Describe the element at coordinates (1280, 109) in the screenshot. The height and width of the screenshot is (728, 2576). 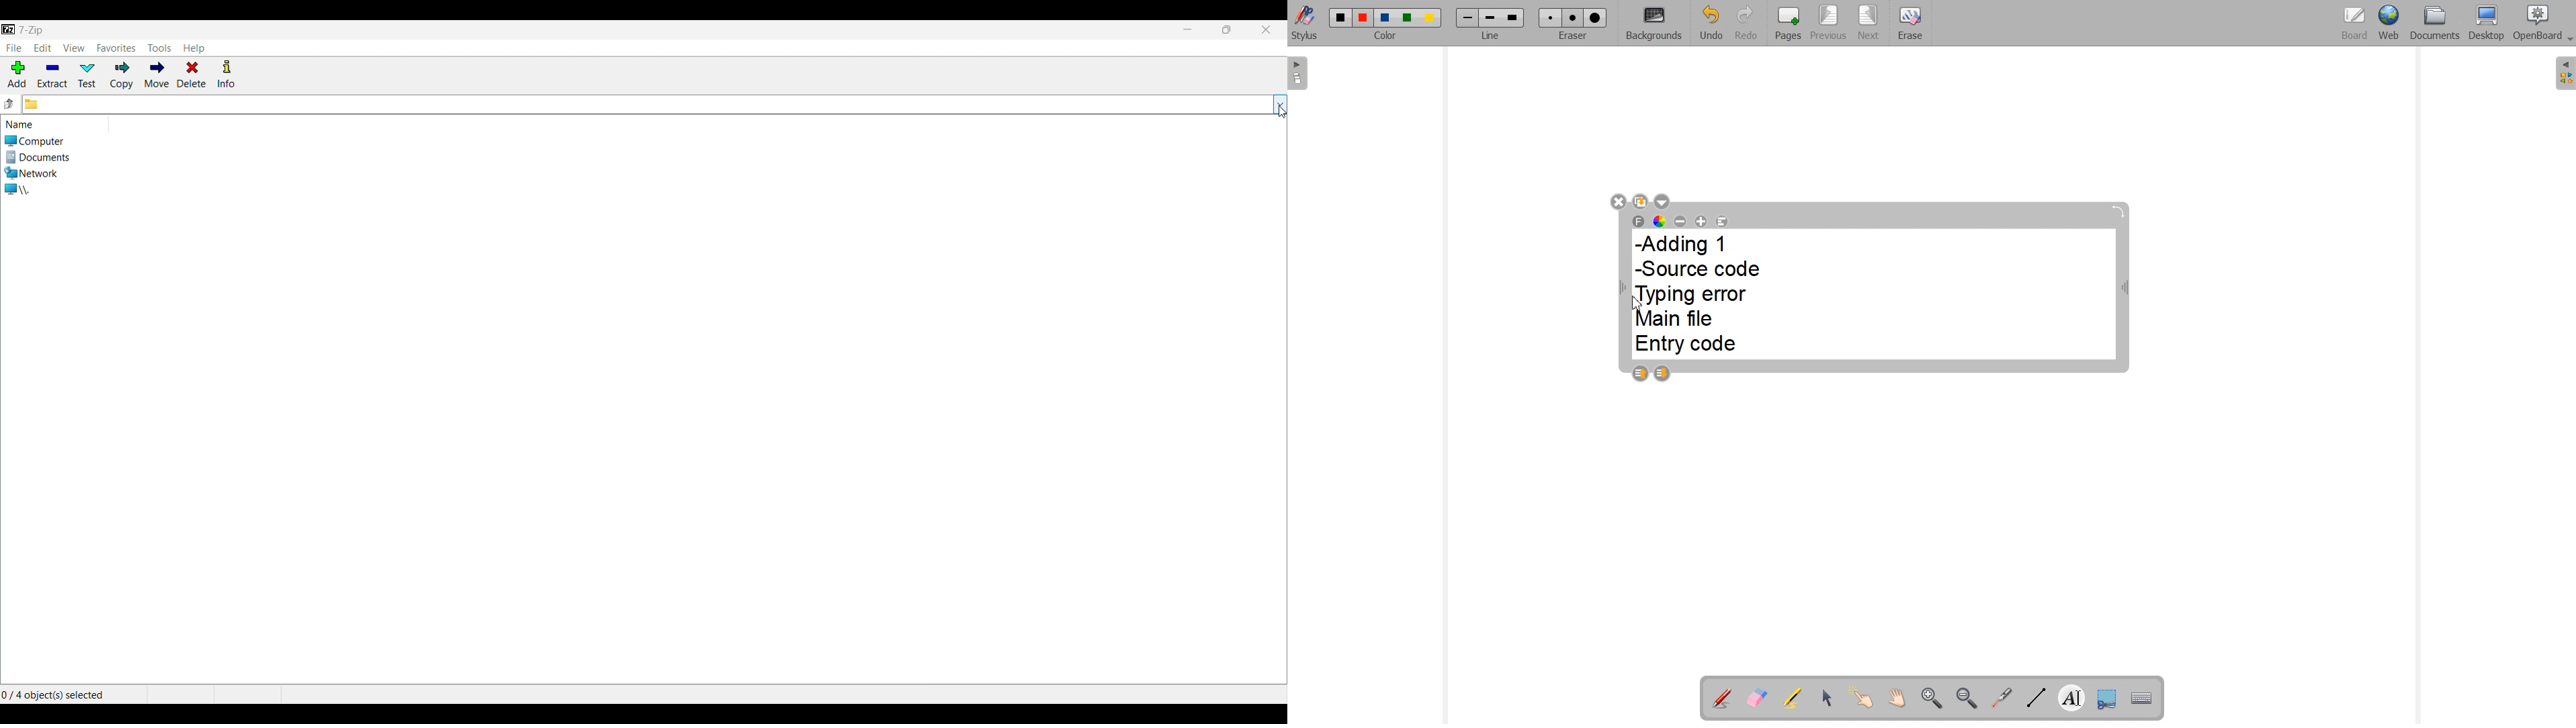
I see `cursor` at that location.